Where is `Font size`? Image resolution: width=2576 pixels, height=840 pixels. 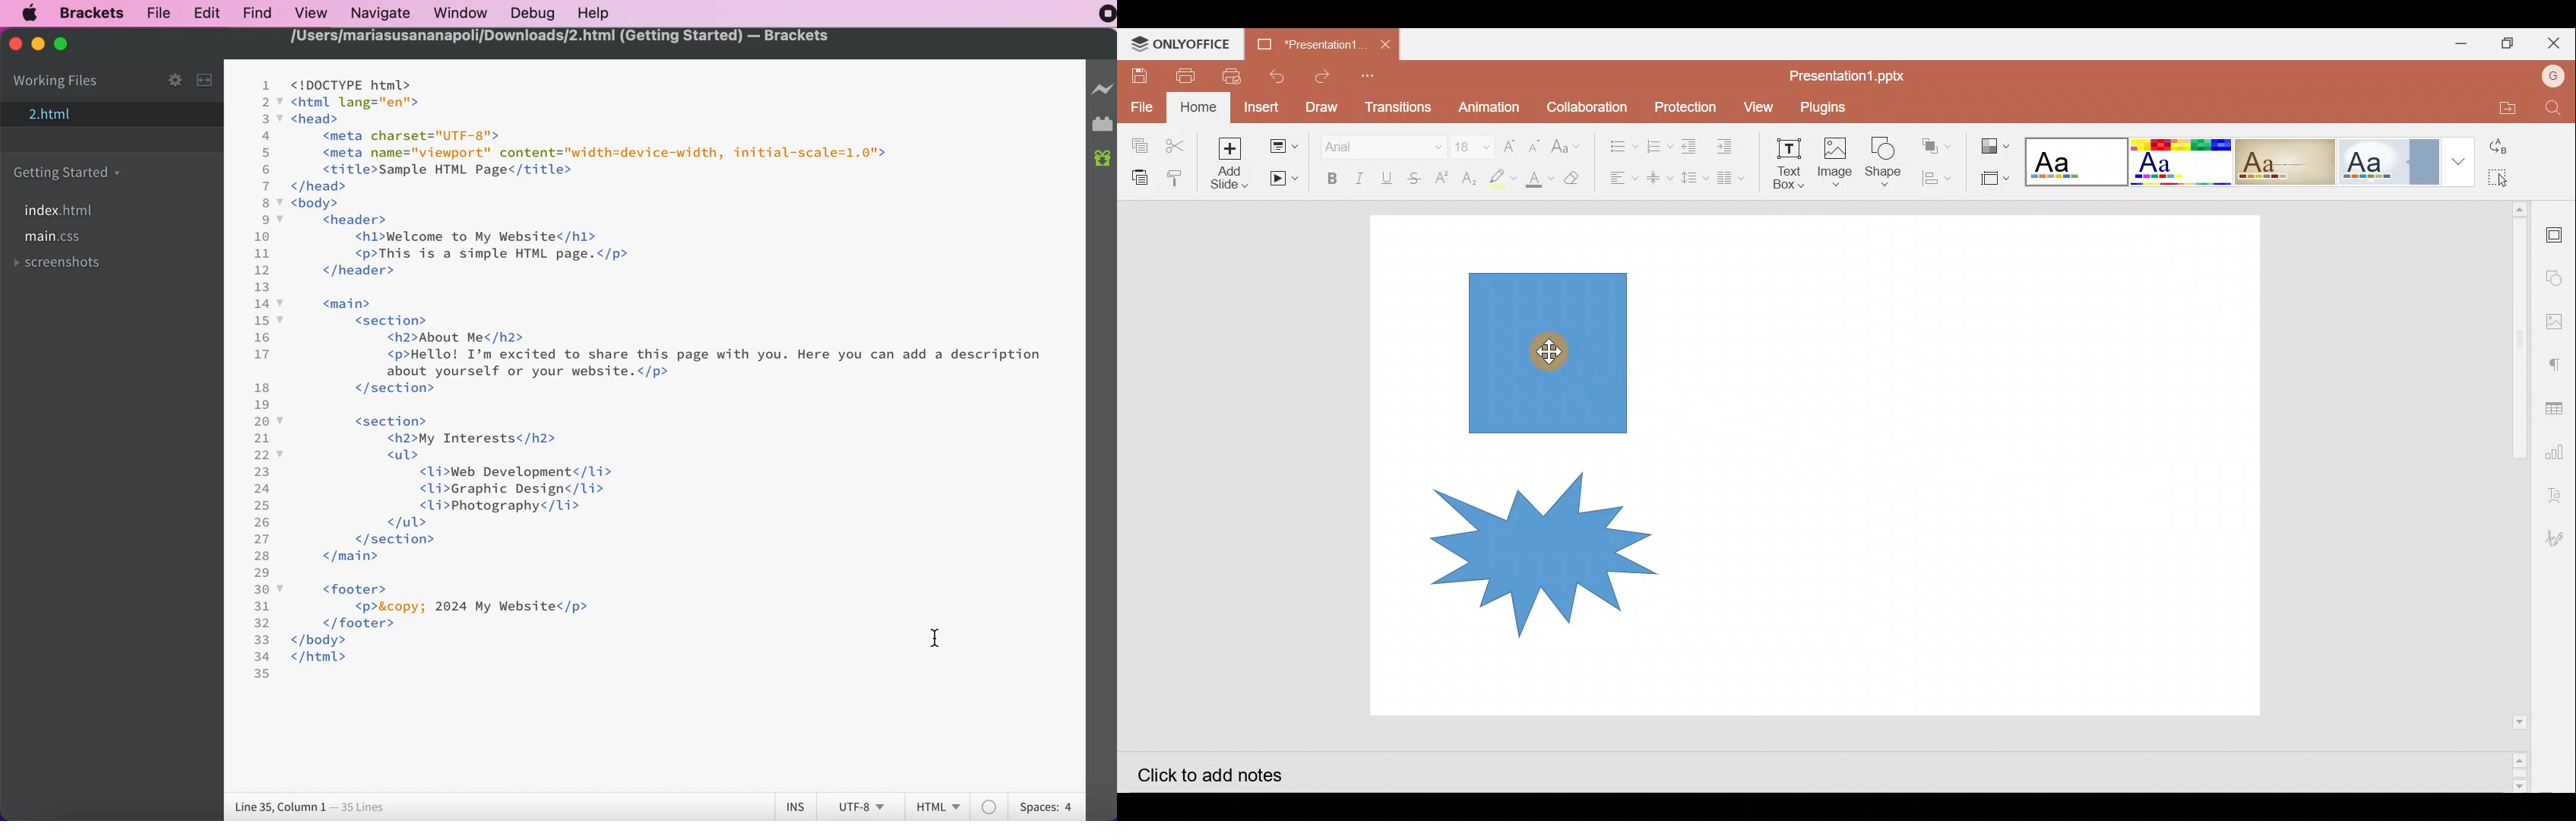 Font size is located at coordinates (1468, 141).